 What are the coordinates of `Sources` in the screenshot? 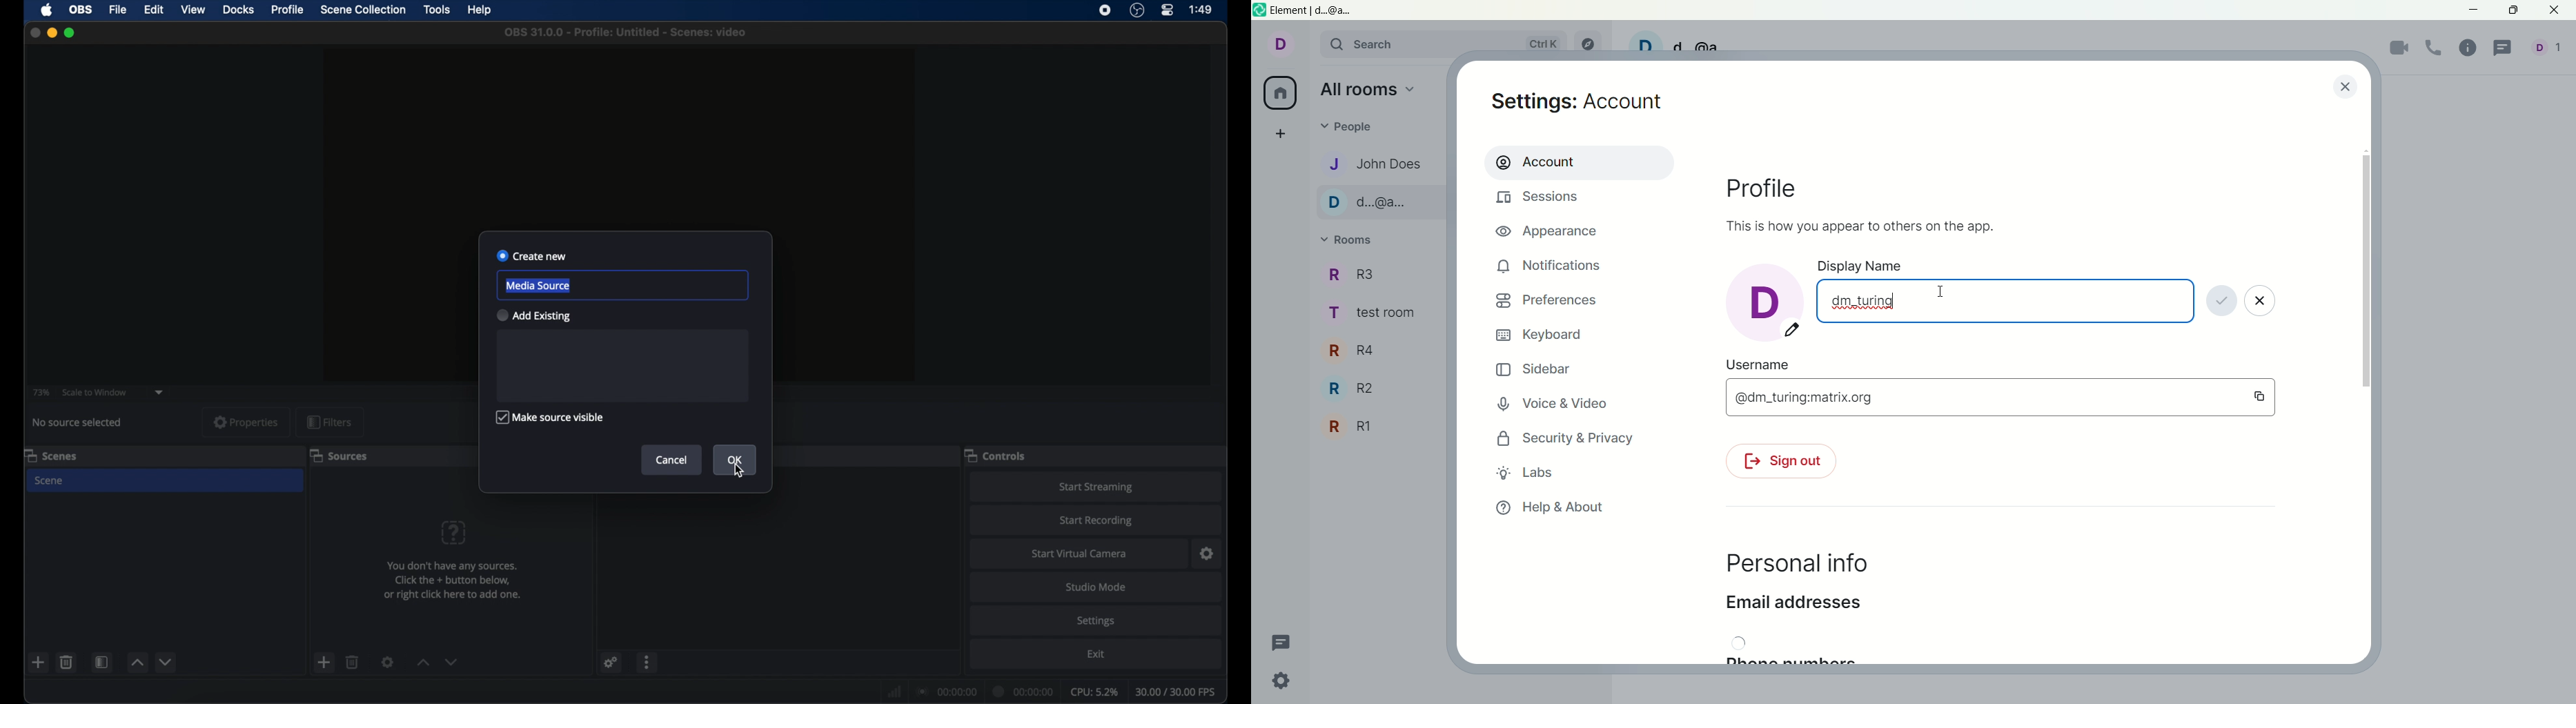 It's located at (339, 456).